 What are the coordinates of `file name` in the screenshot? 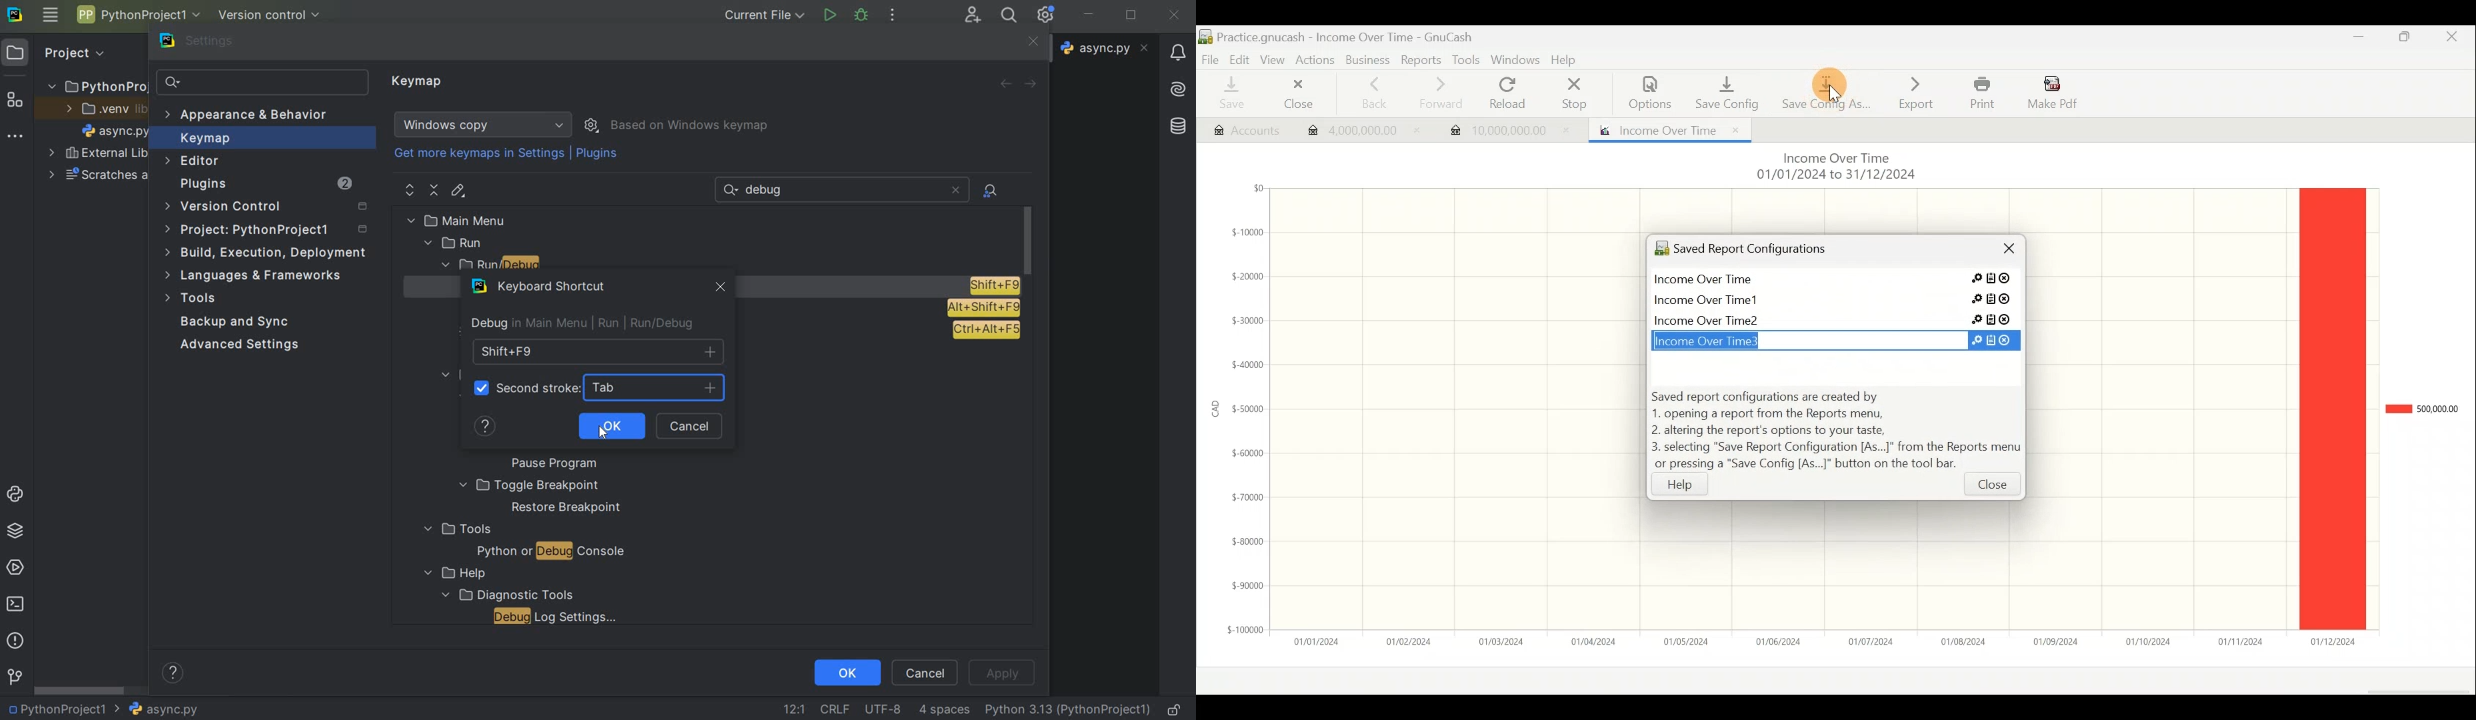 It's located at (156, 709).